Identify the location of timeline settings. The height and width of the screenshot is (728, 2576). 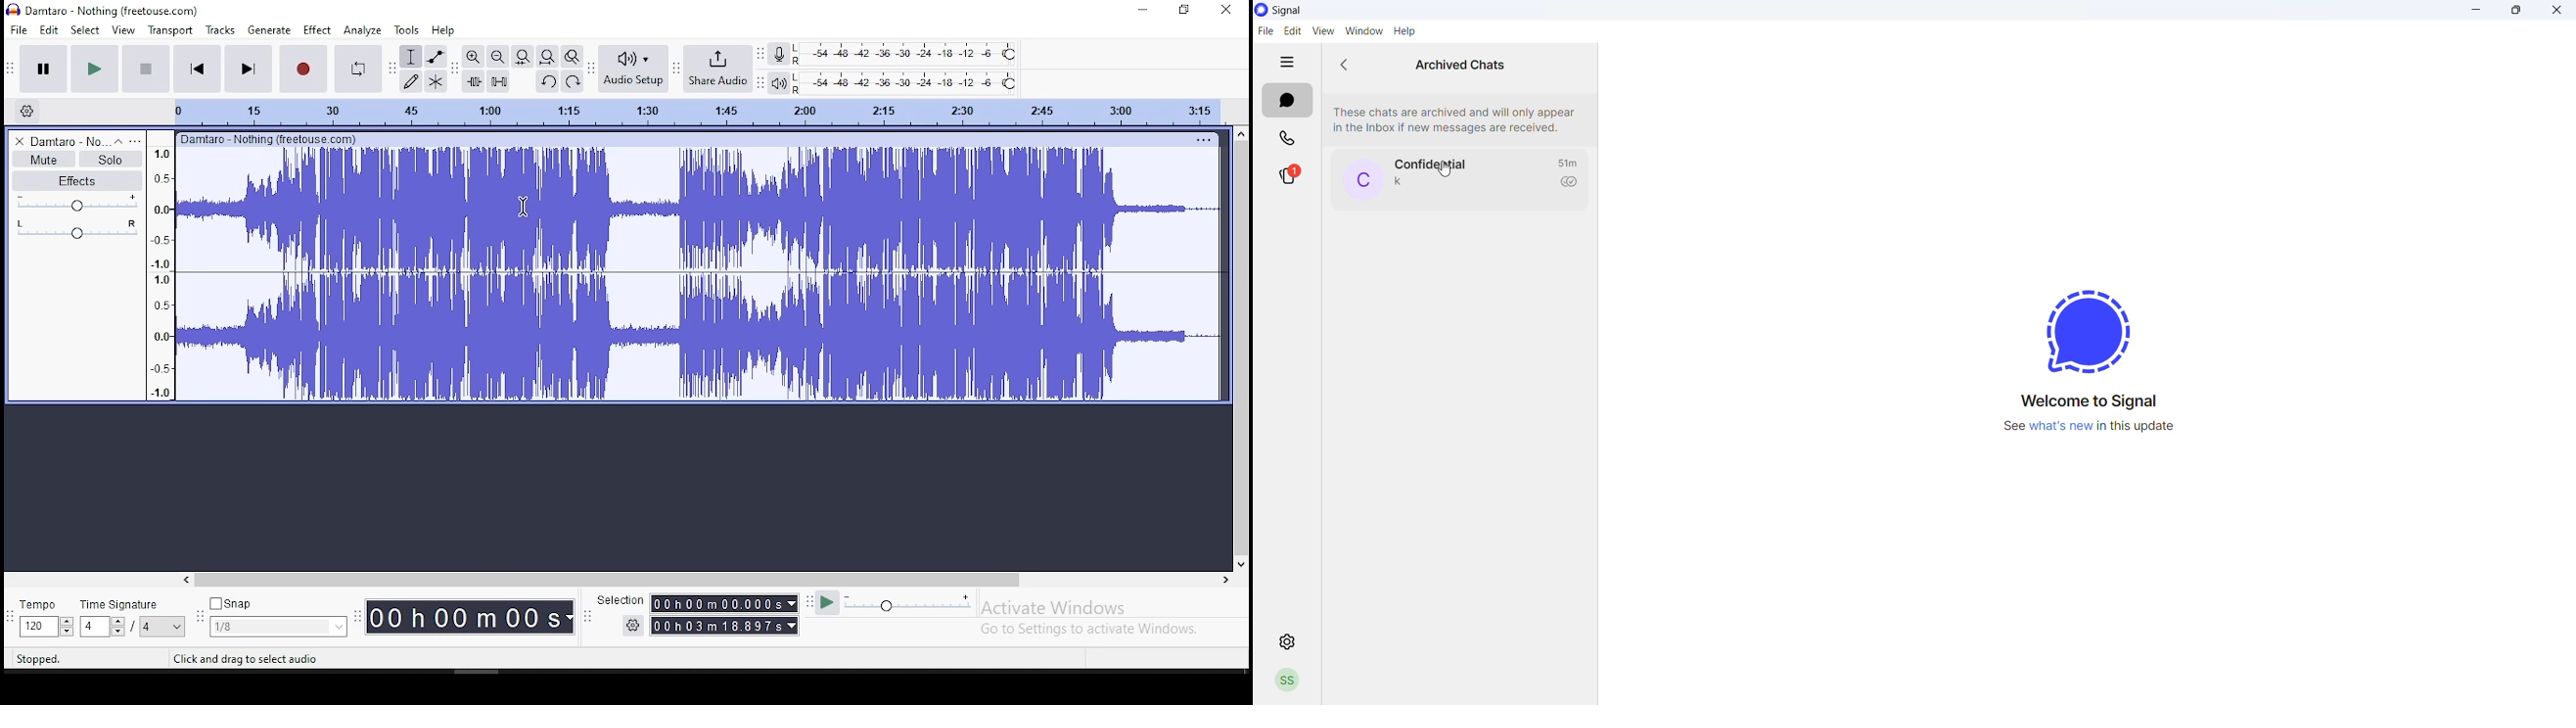
(27, 111).